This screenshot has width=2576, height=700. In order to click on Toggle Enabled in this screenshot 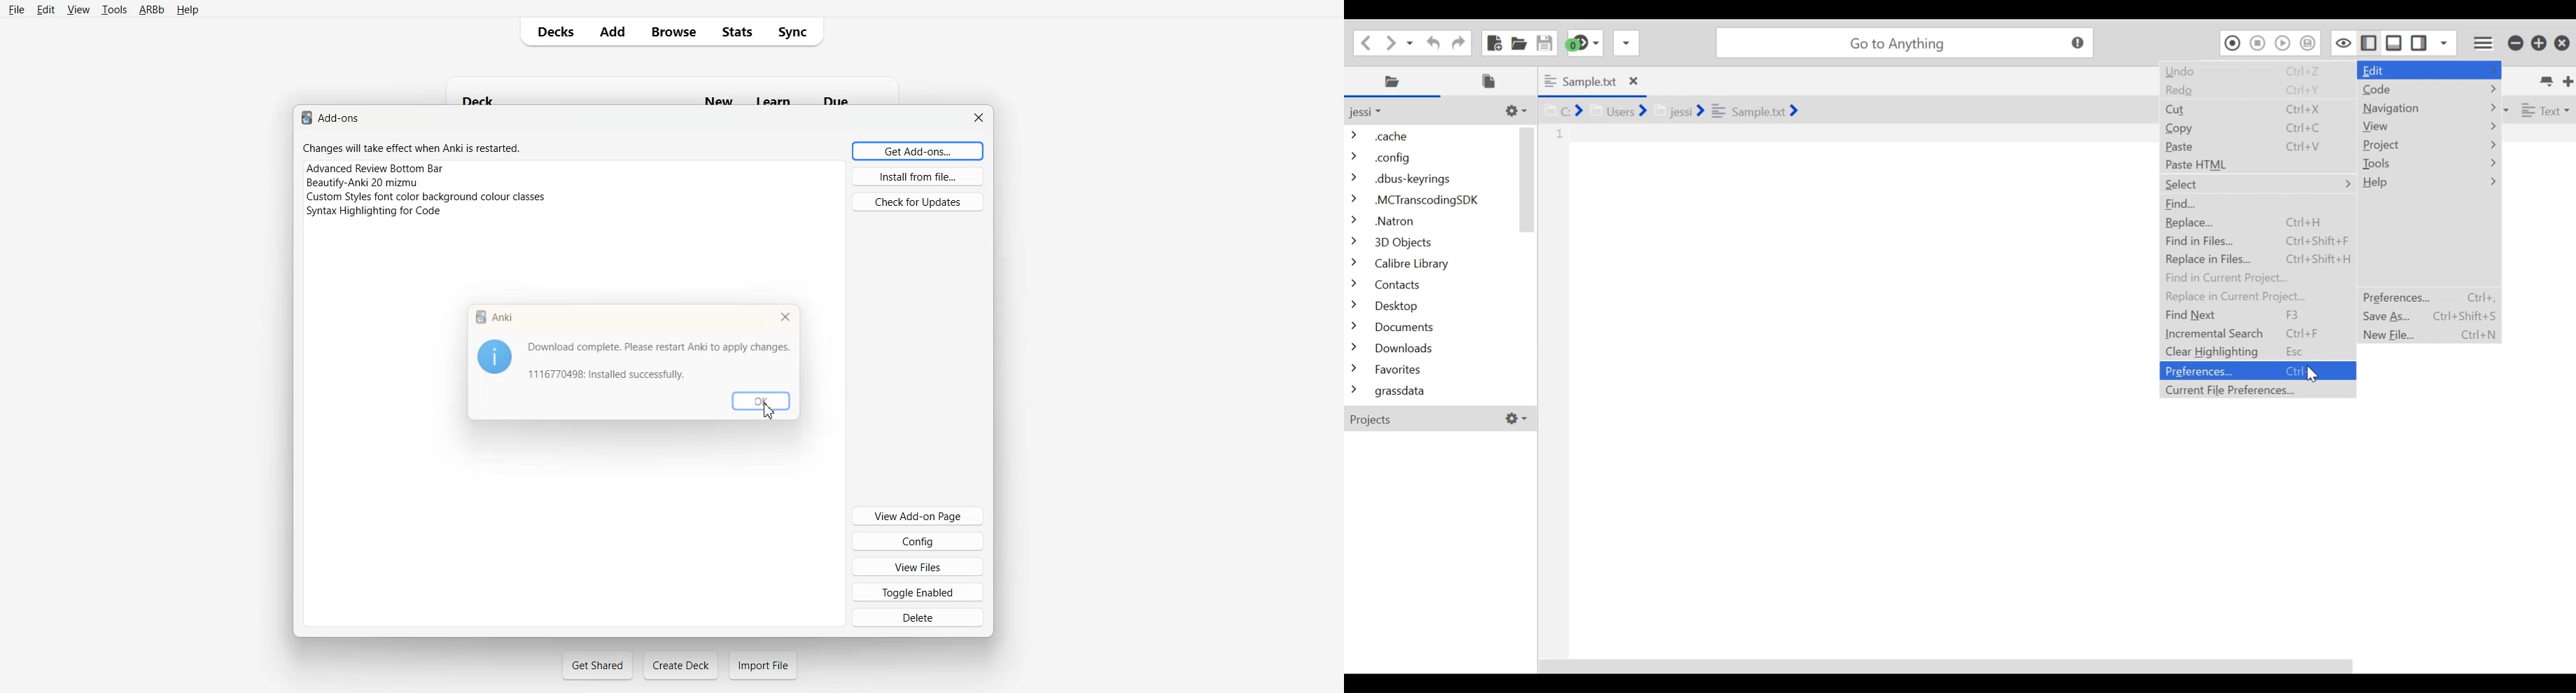, I will do `click(918, 591)`.